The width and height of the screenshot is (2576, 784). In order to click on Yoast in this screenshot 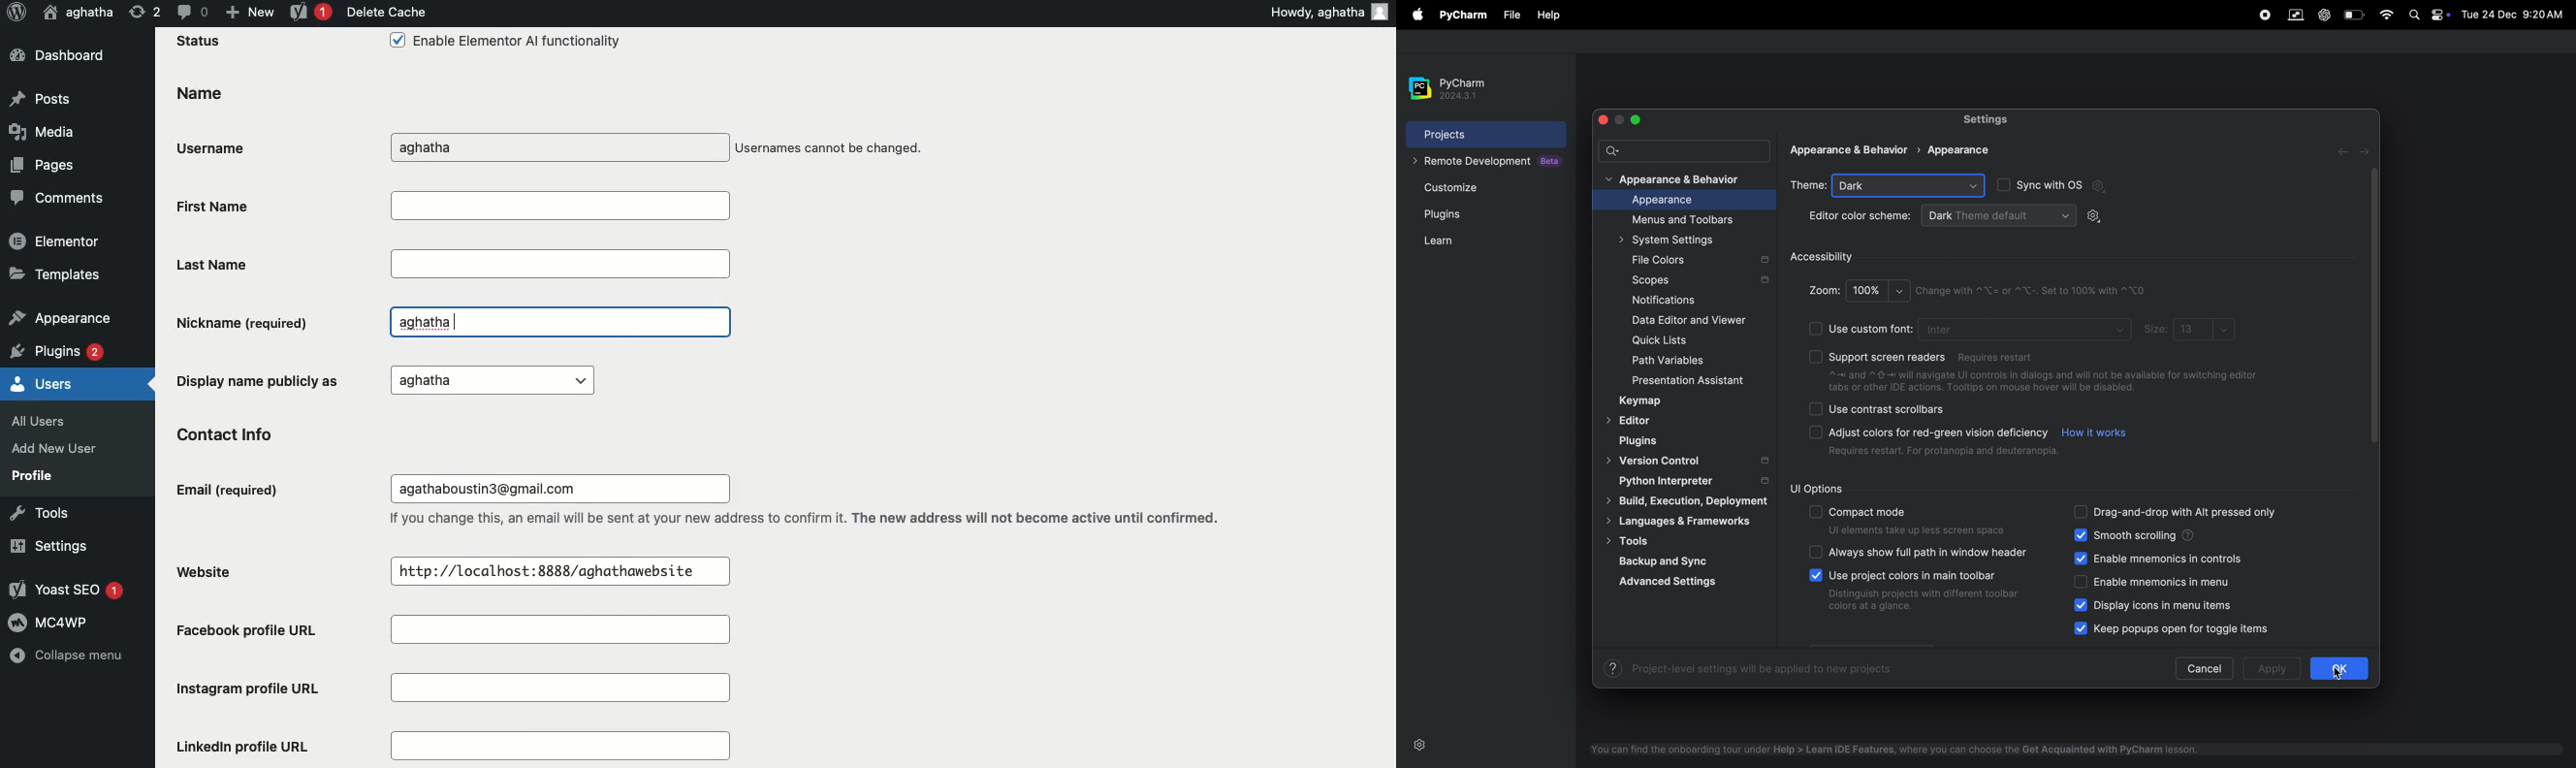, I will do `click(311, 14)`.